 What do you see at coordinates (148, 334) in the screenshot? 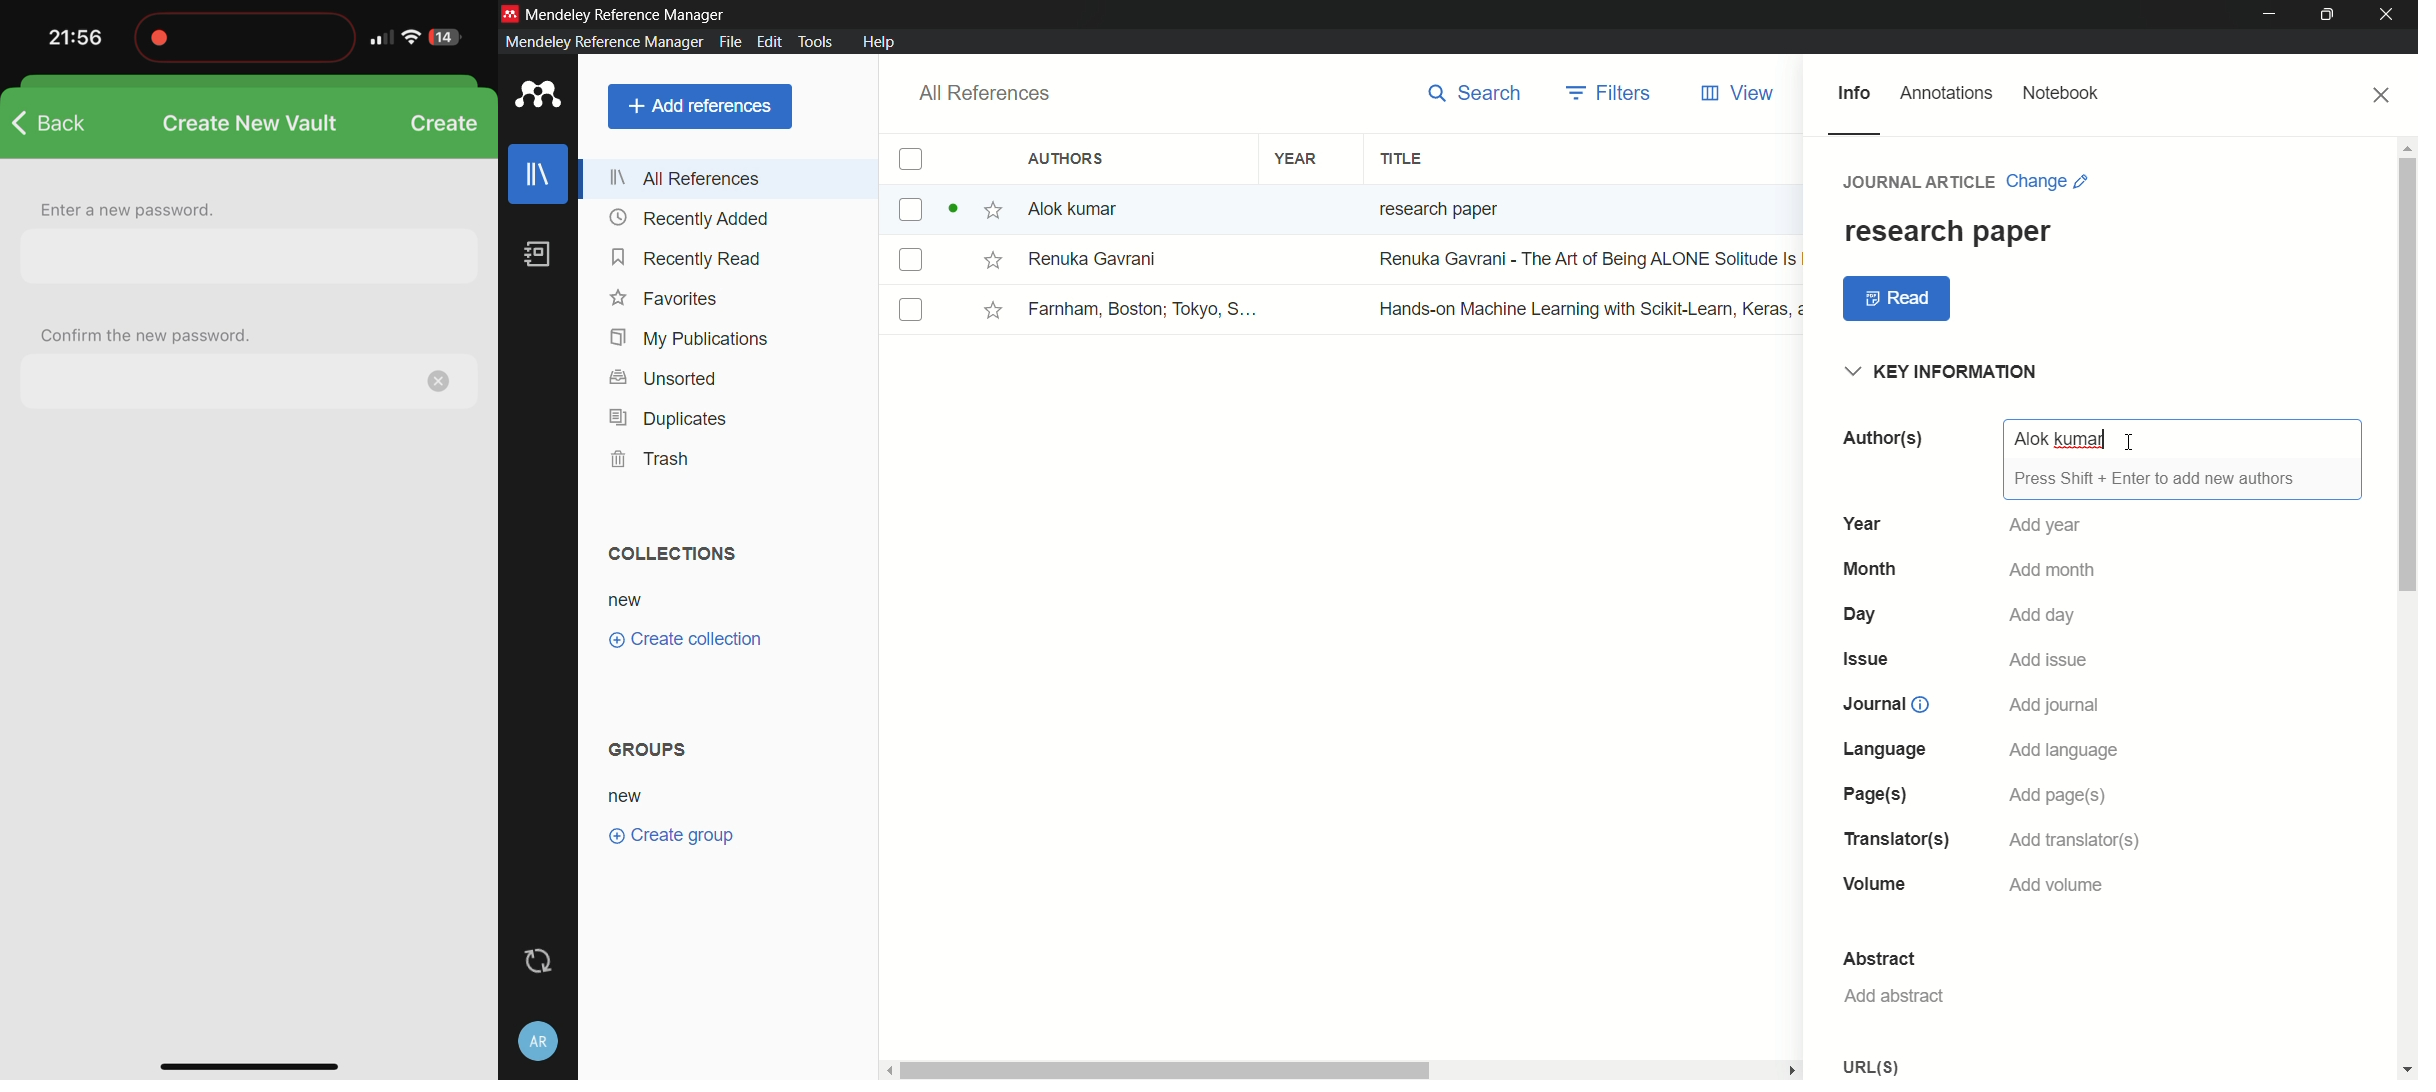
I see `confirm the new password` at bounding box center [148, 334].